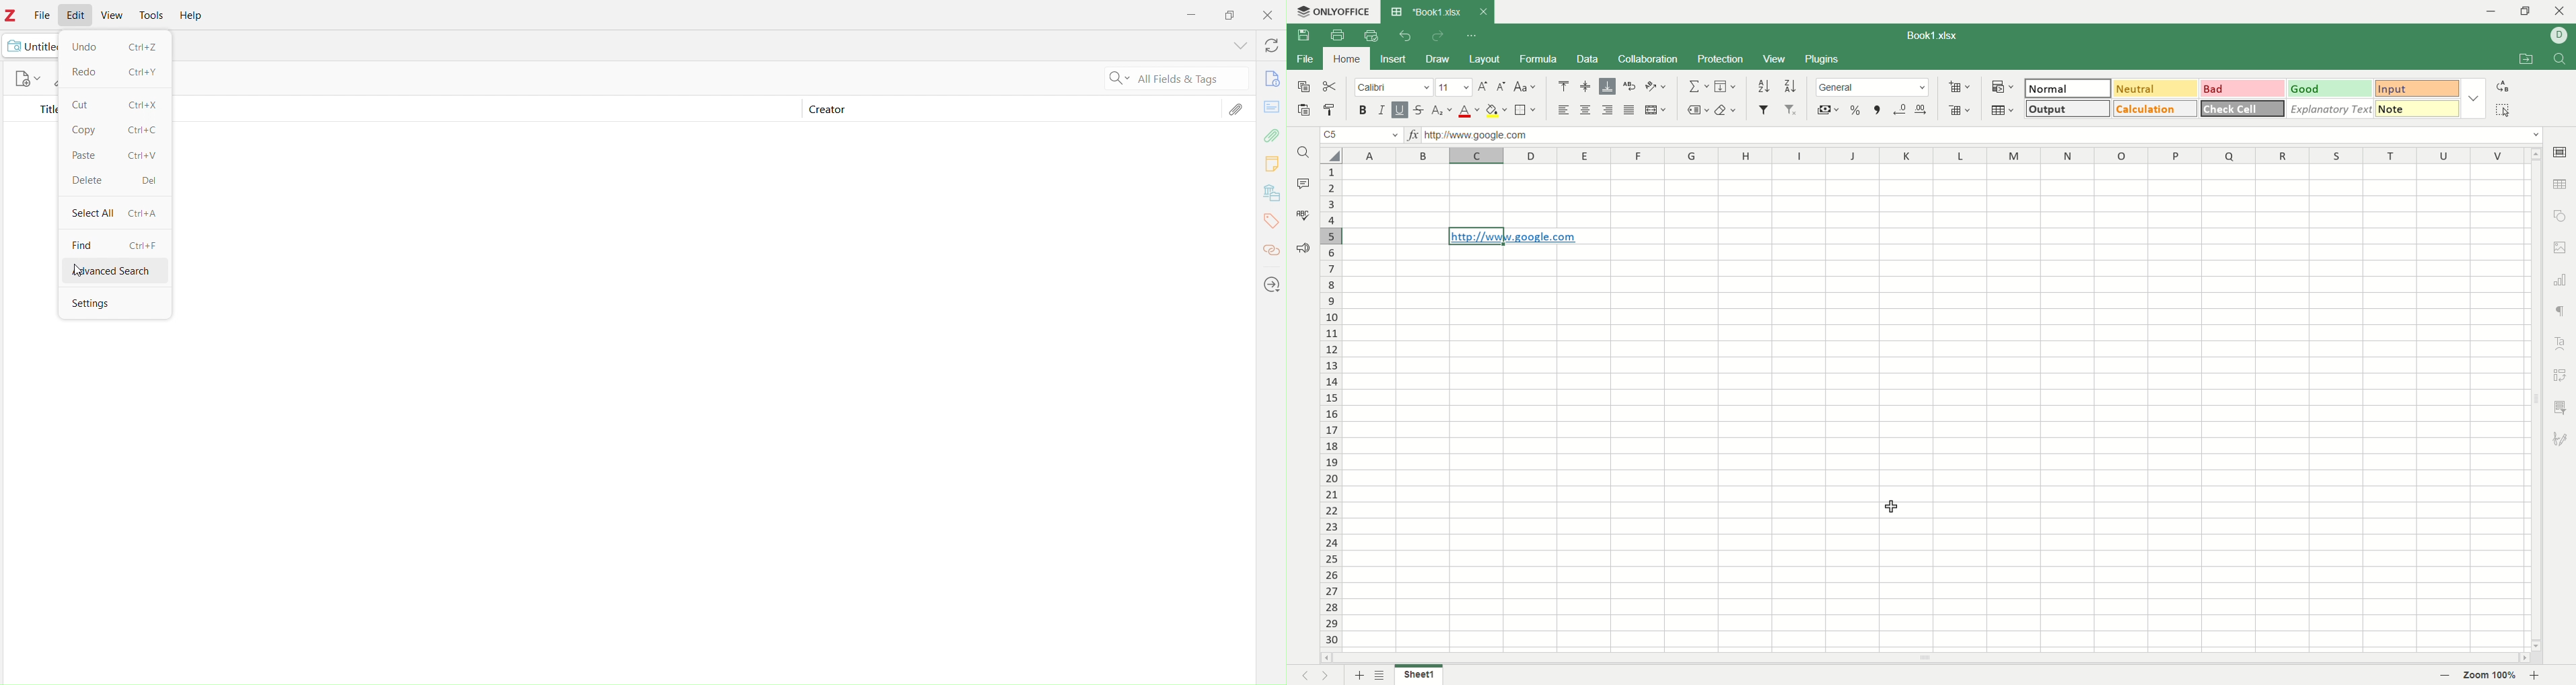 The image size is (2576, 700). What do you see at coordinates (2563, 340) in the screenshot?
I see `text art settings` at bounding box center [2563, 340].